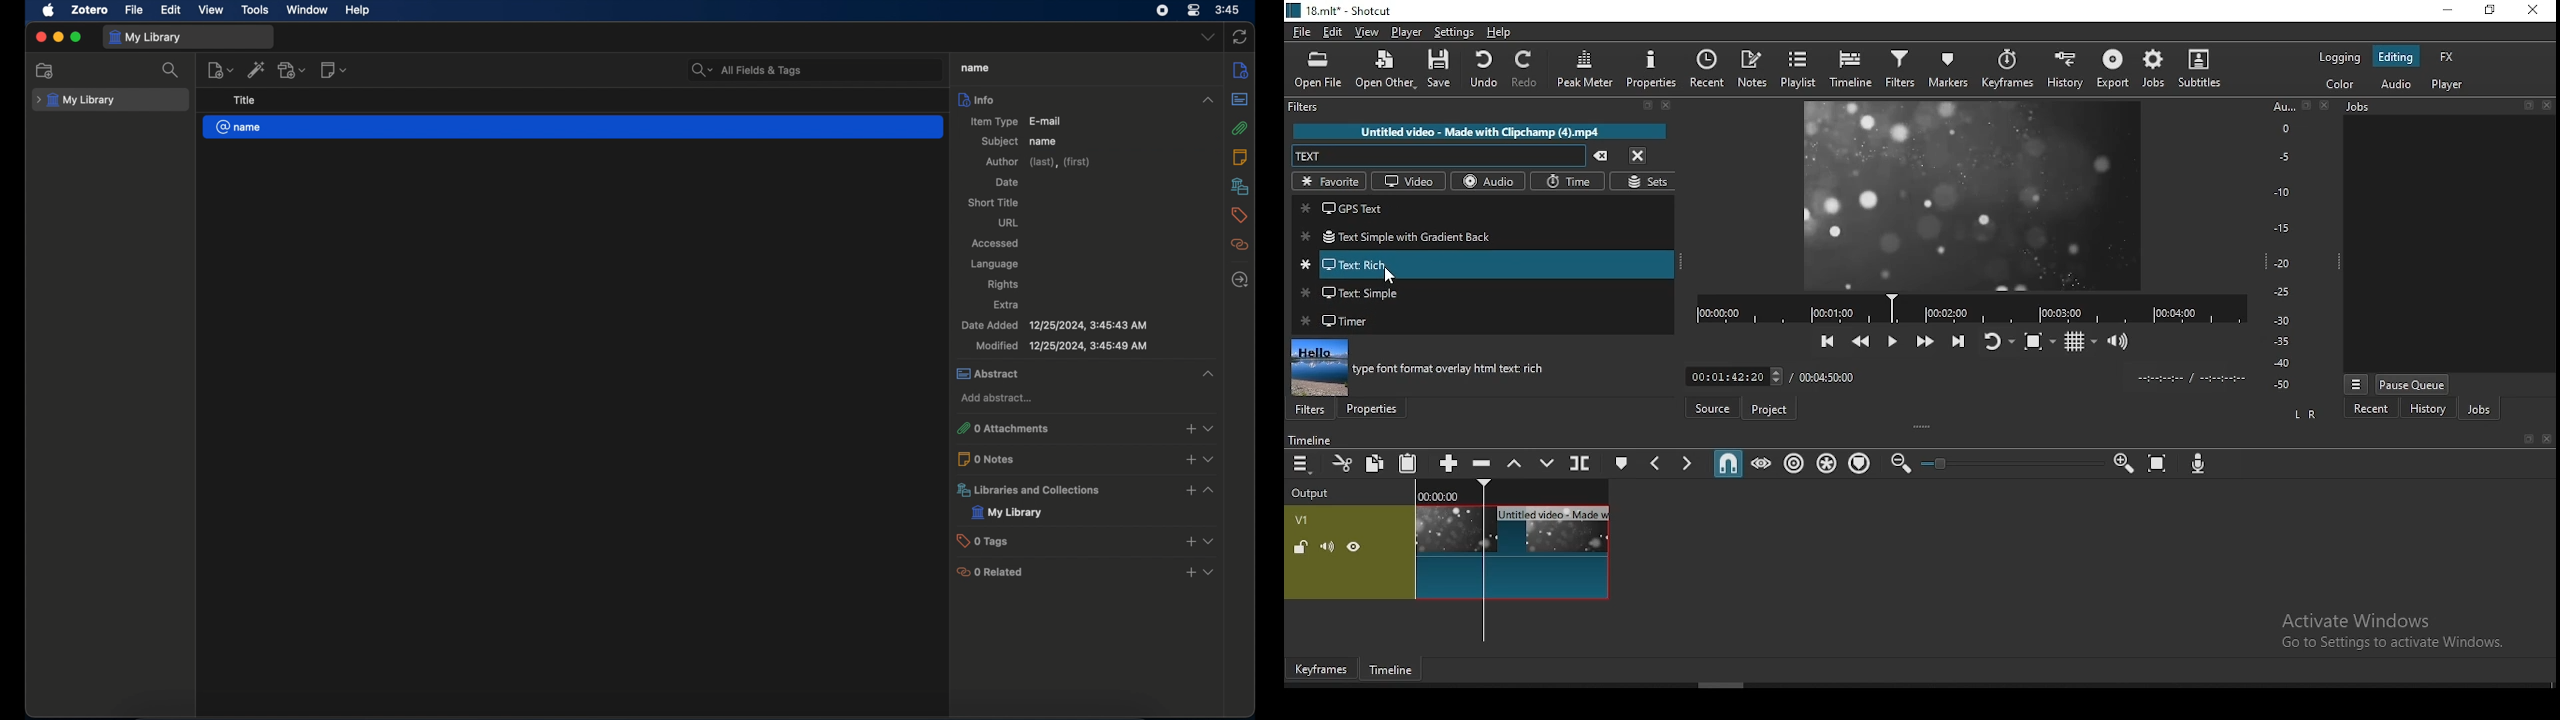  Describe the element at coordinates (2427, 408) in the screenshot. I see `history` at that location.